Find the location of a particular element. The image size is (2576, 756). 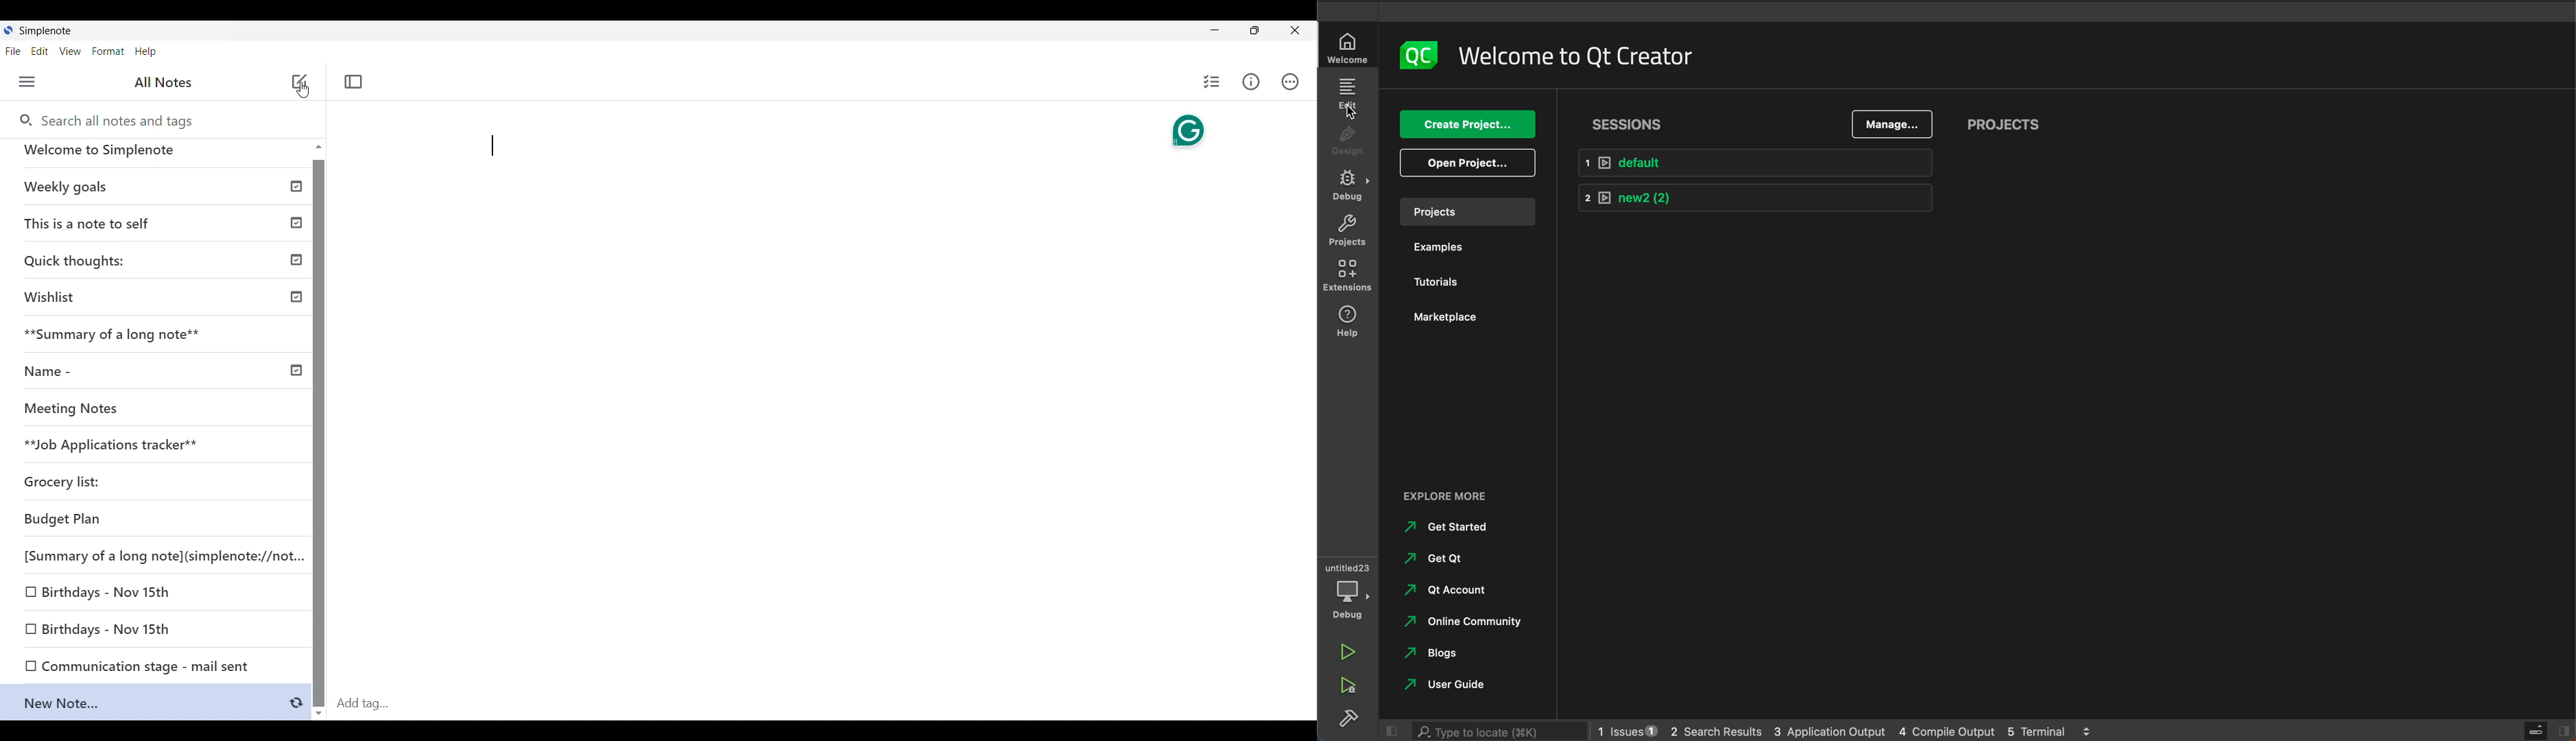

Unpublished note is located at coordinates (110, 594).